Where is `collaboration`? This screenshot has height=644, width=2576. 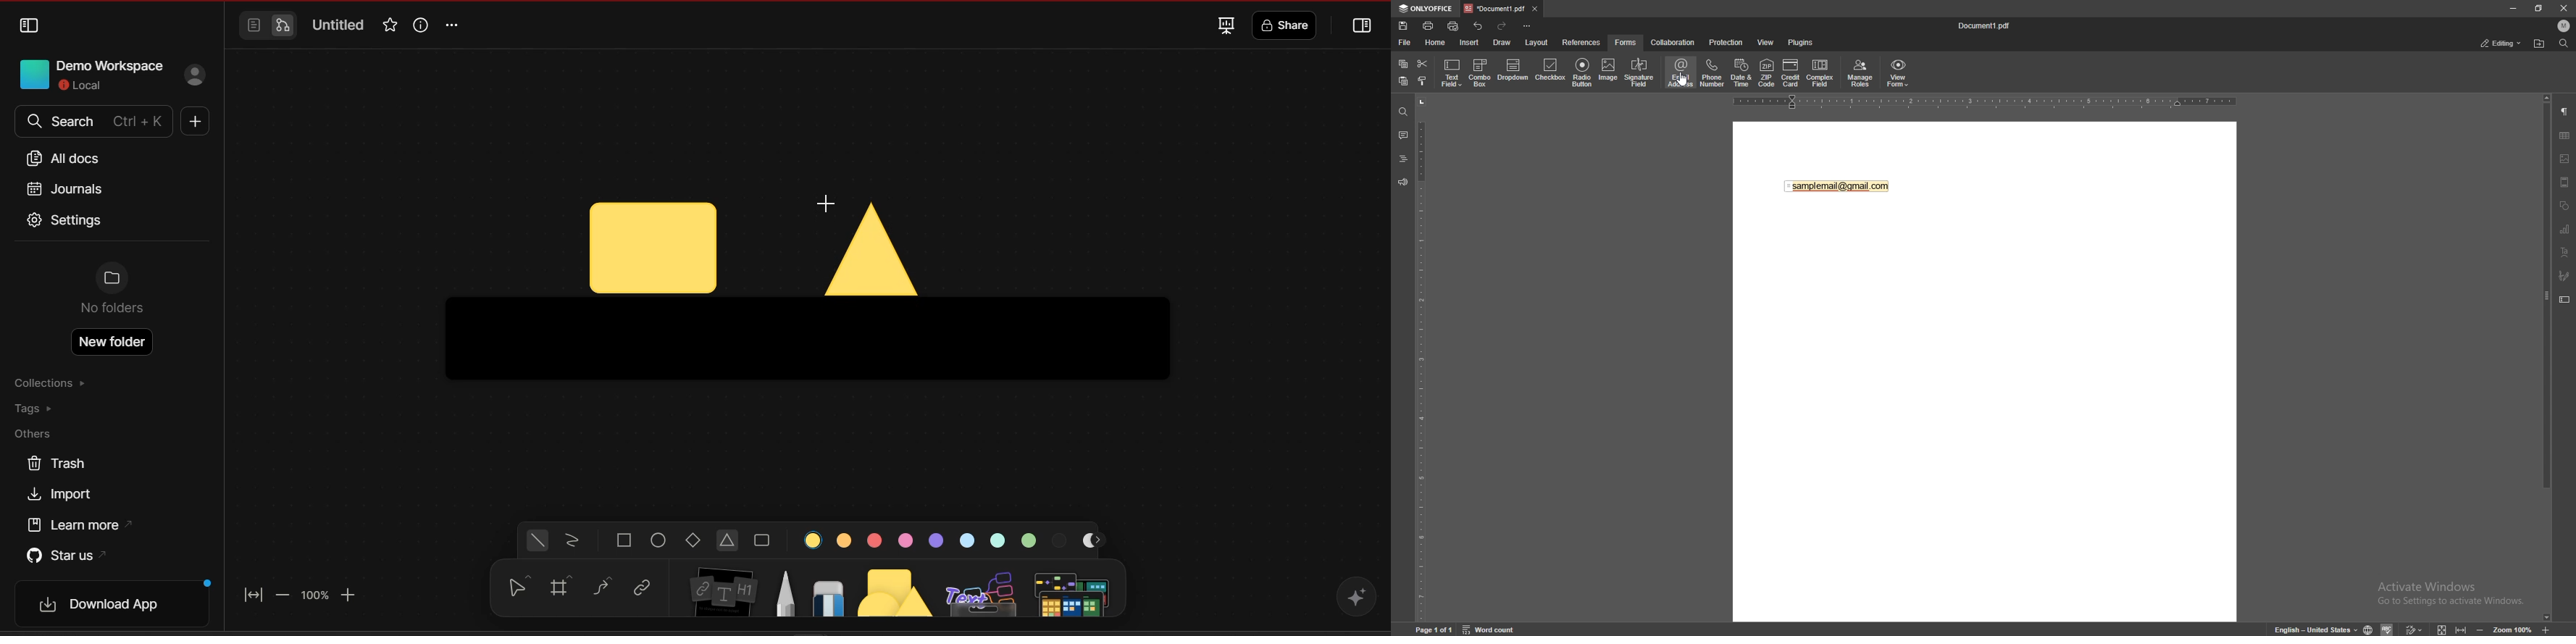 collaboration is located at coordinates (1673, 42).